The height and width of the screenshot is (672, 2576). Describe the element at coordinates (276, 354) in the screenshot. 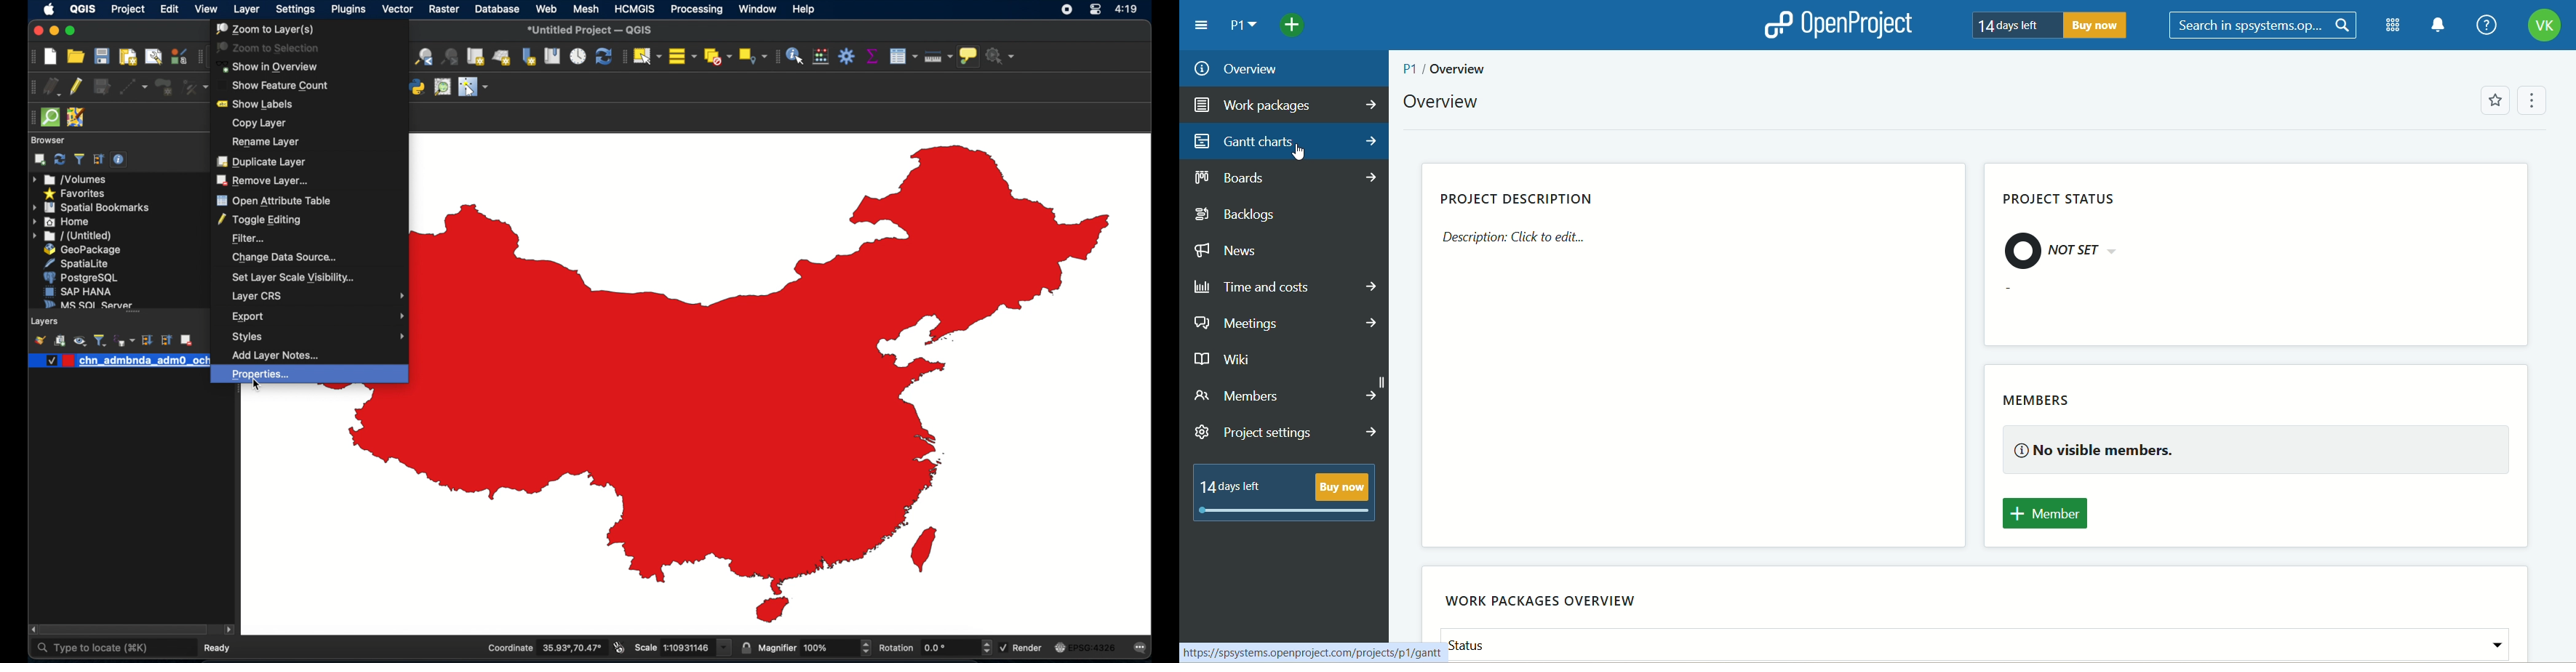

I see `add layer notes` at that location.